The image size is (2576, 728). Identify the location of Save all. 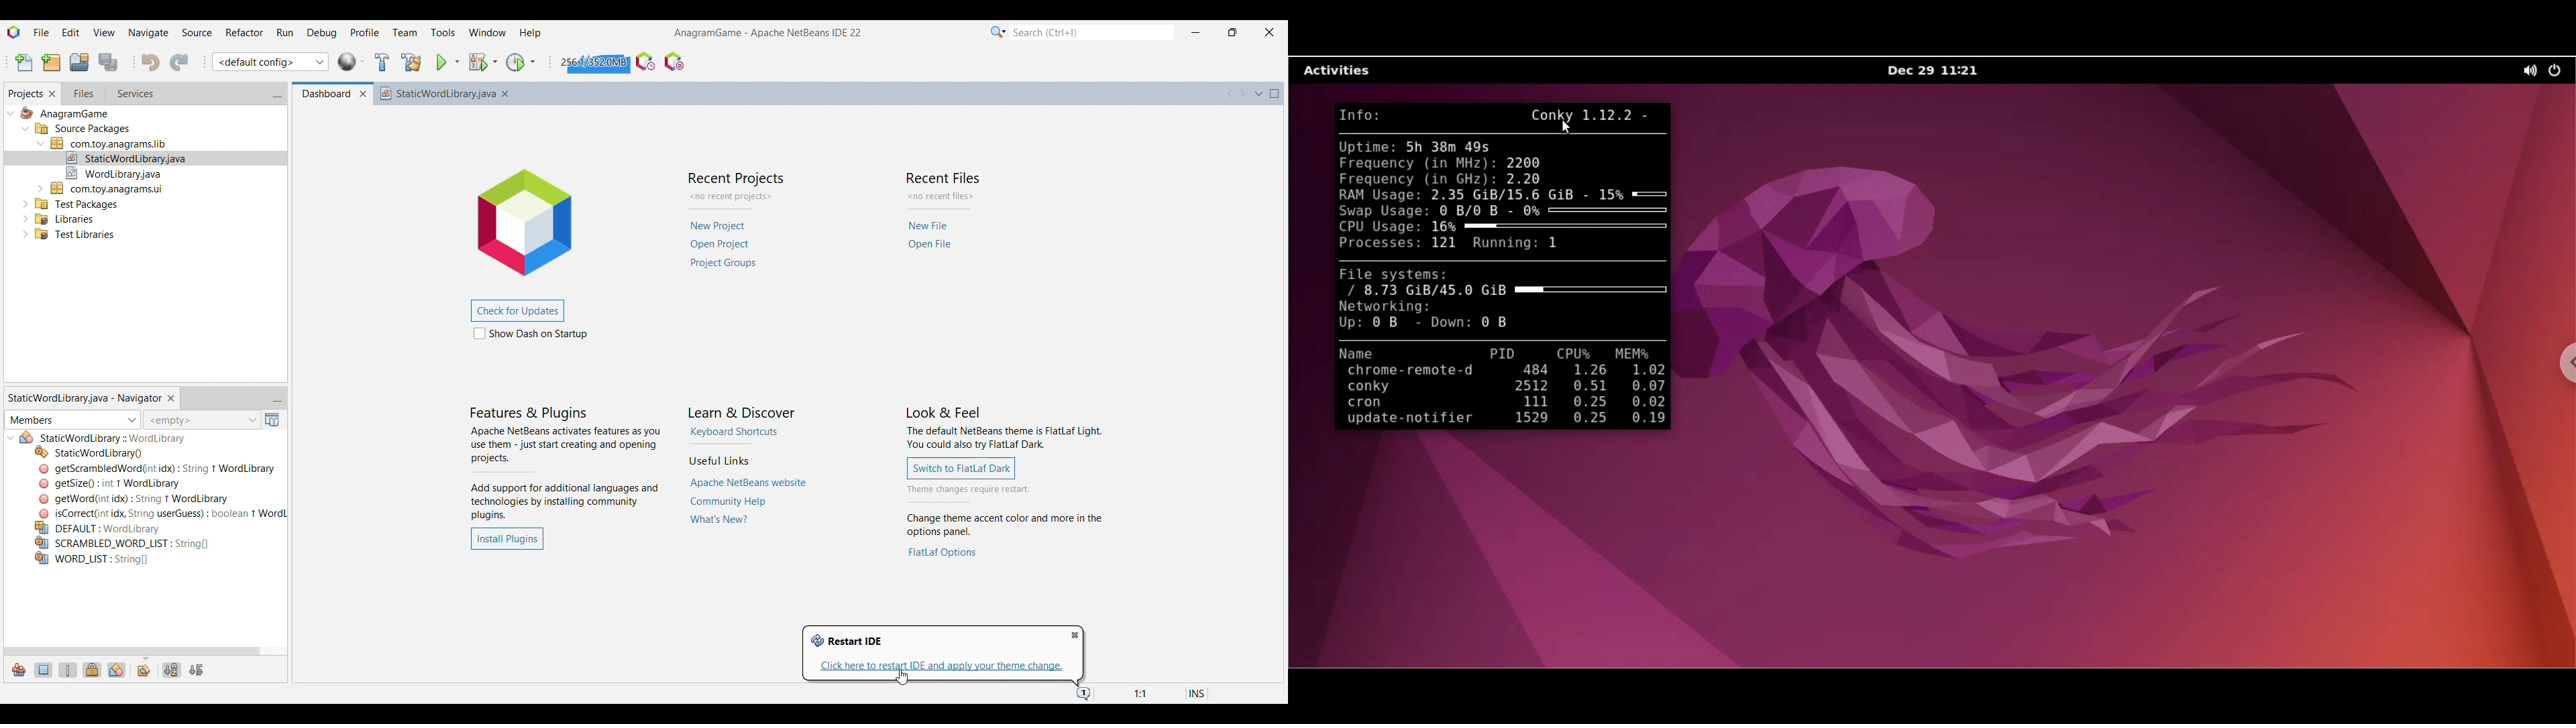
(109, 62).